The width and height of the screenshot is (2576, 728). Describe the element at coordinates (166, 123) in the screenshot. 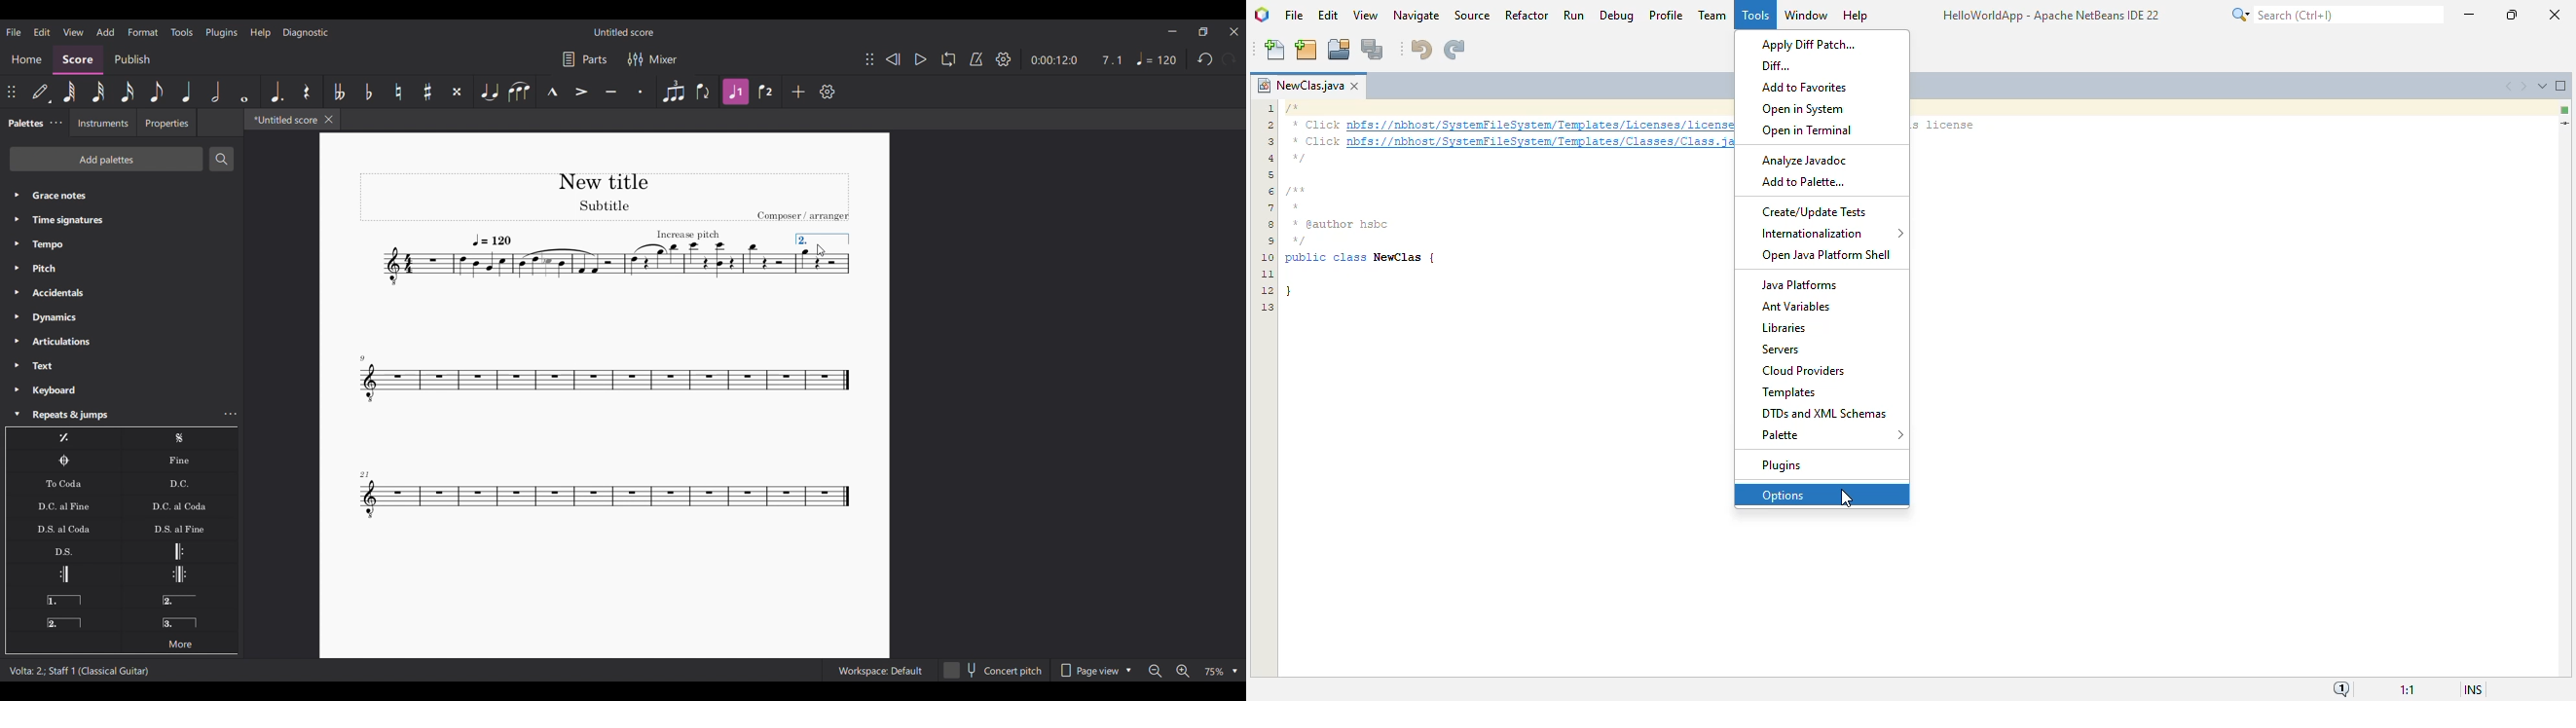

I see `Properties` at that location.